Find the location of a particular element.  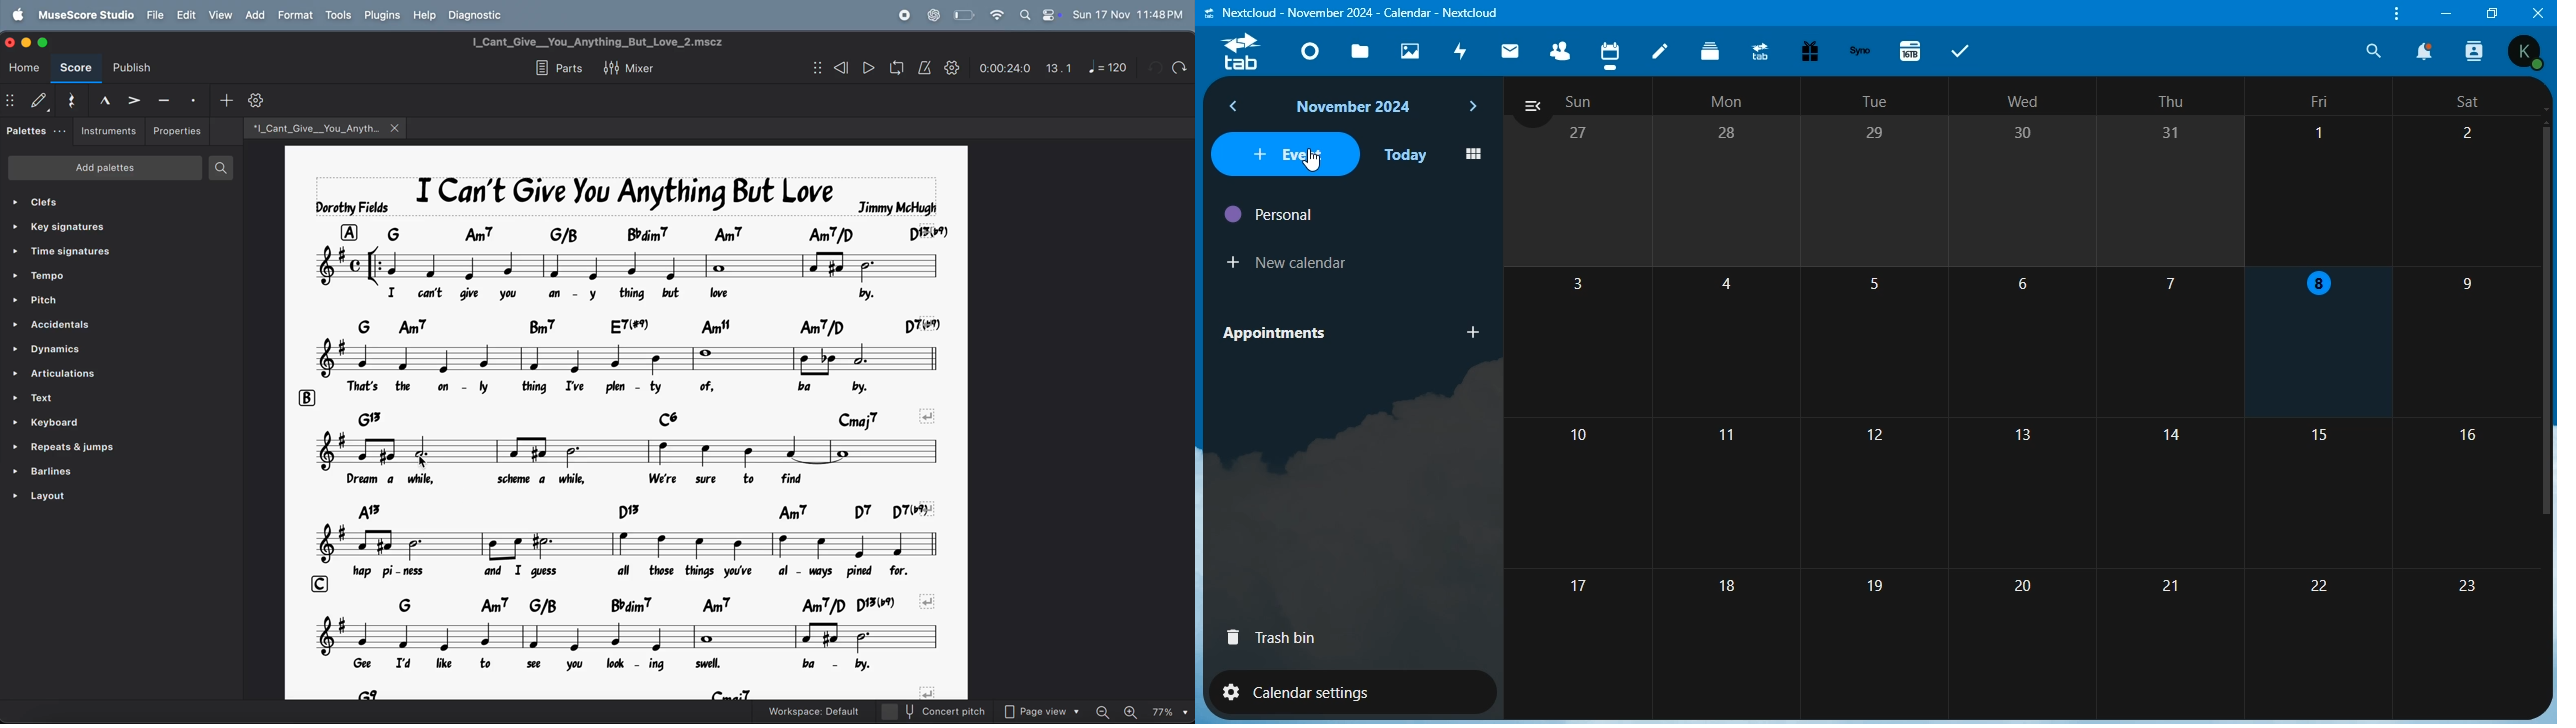

event is located at coordinates (1283, 154).